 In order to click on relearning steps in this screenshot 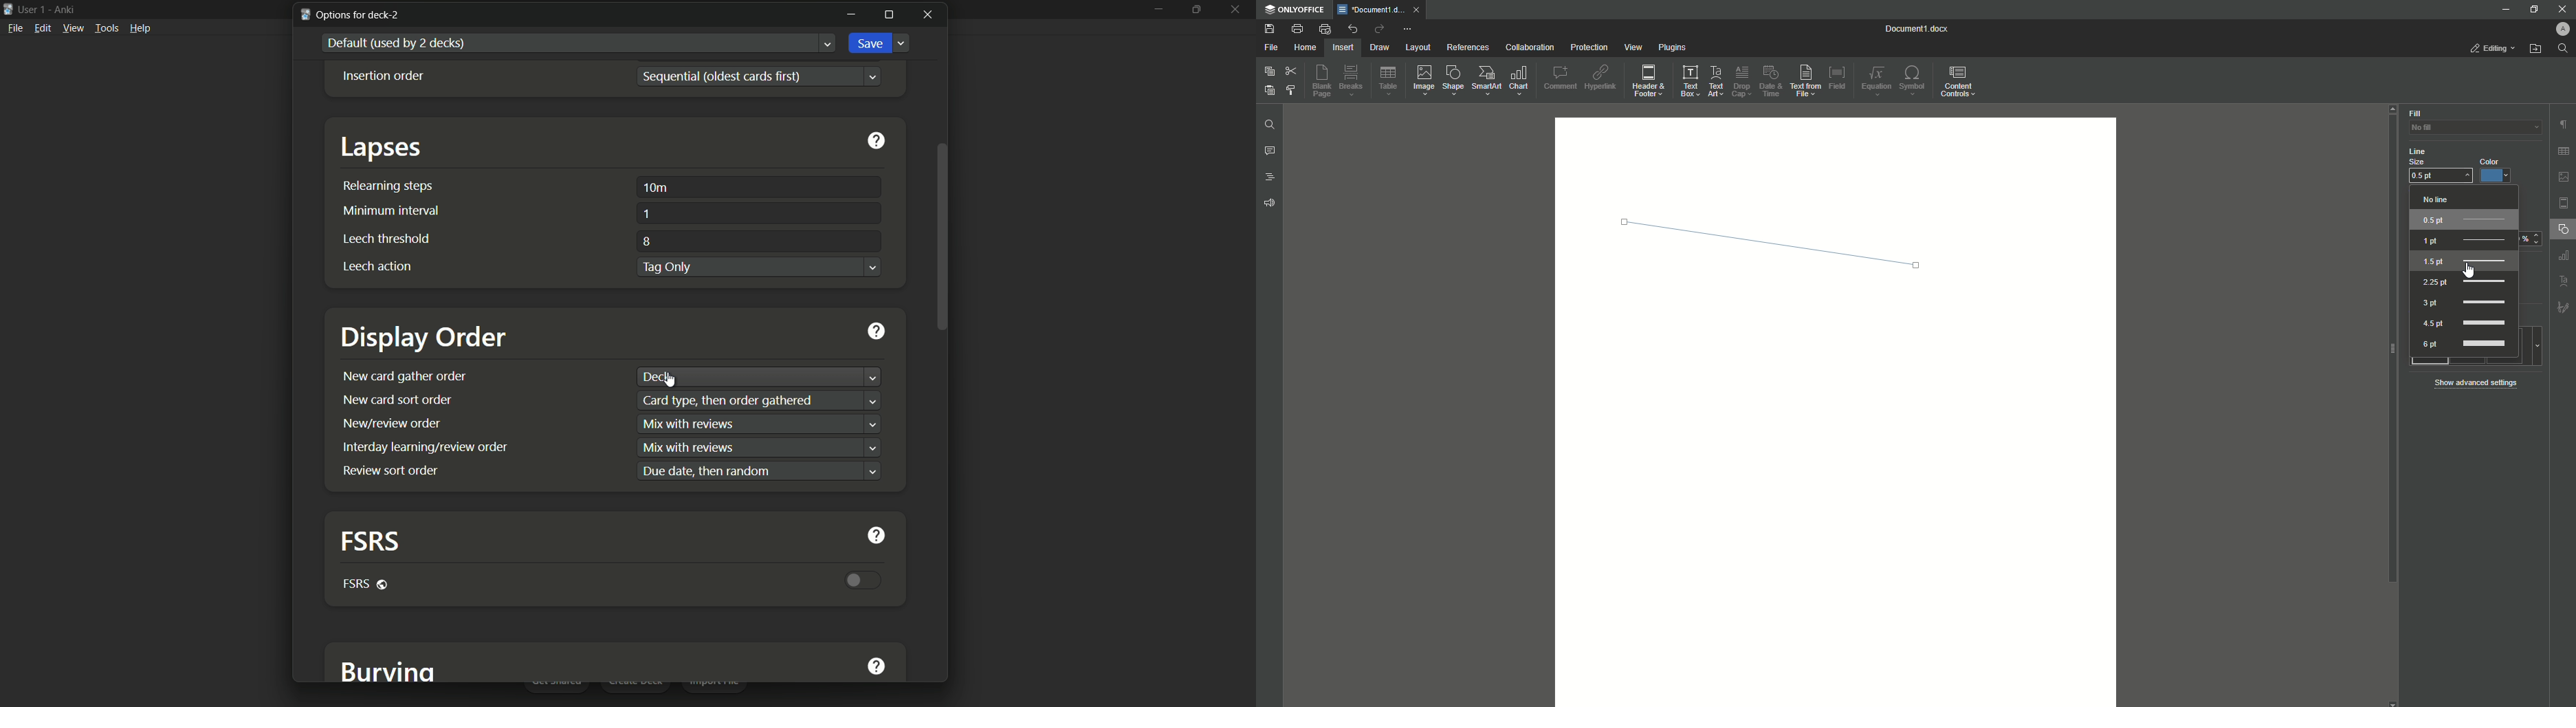, I will do `click(388, 186)`.